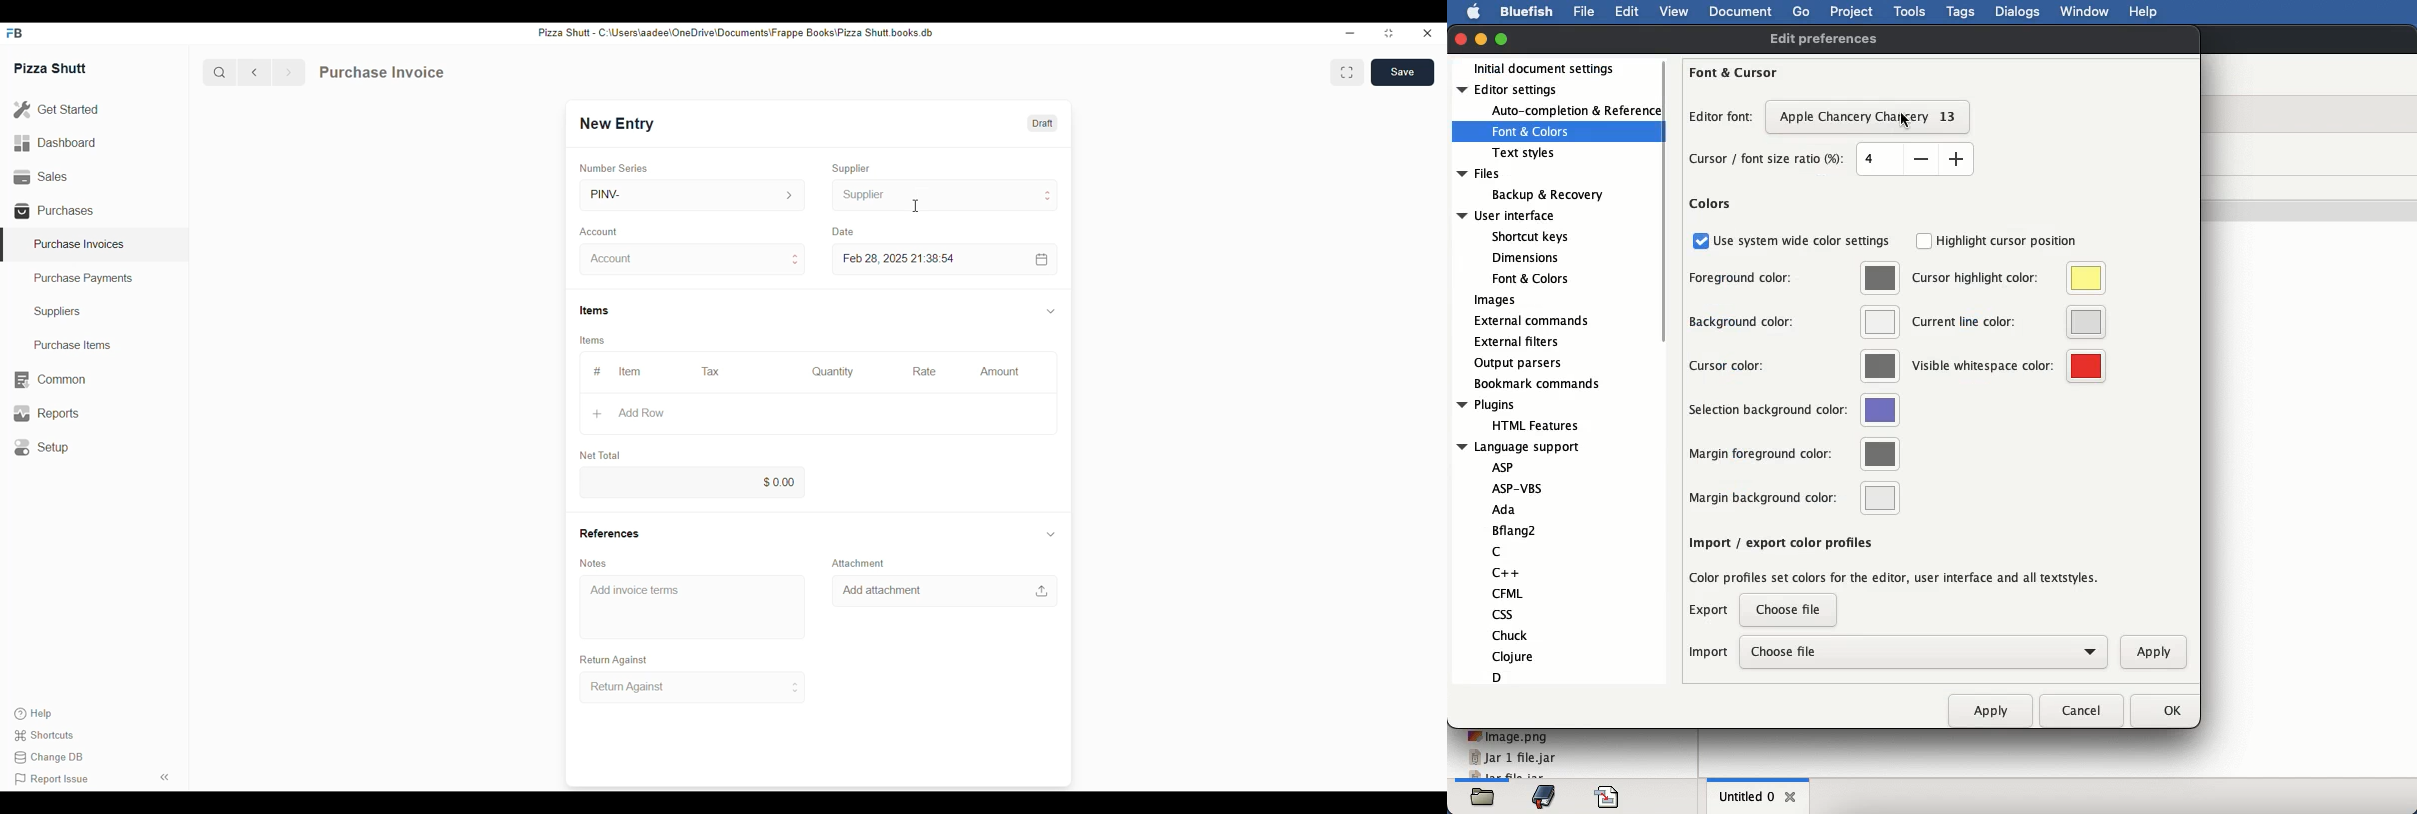 The height and width of the screenshot is (840, 2436). I want to click on Attachment, so click(858, 563).